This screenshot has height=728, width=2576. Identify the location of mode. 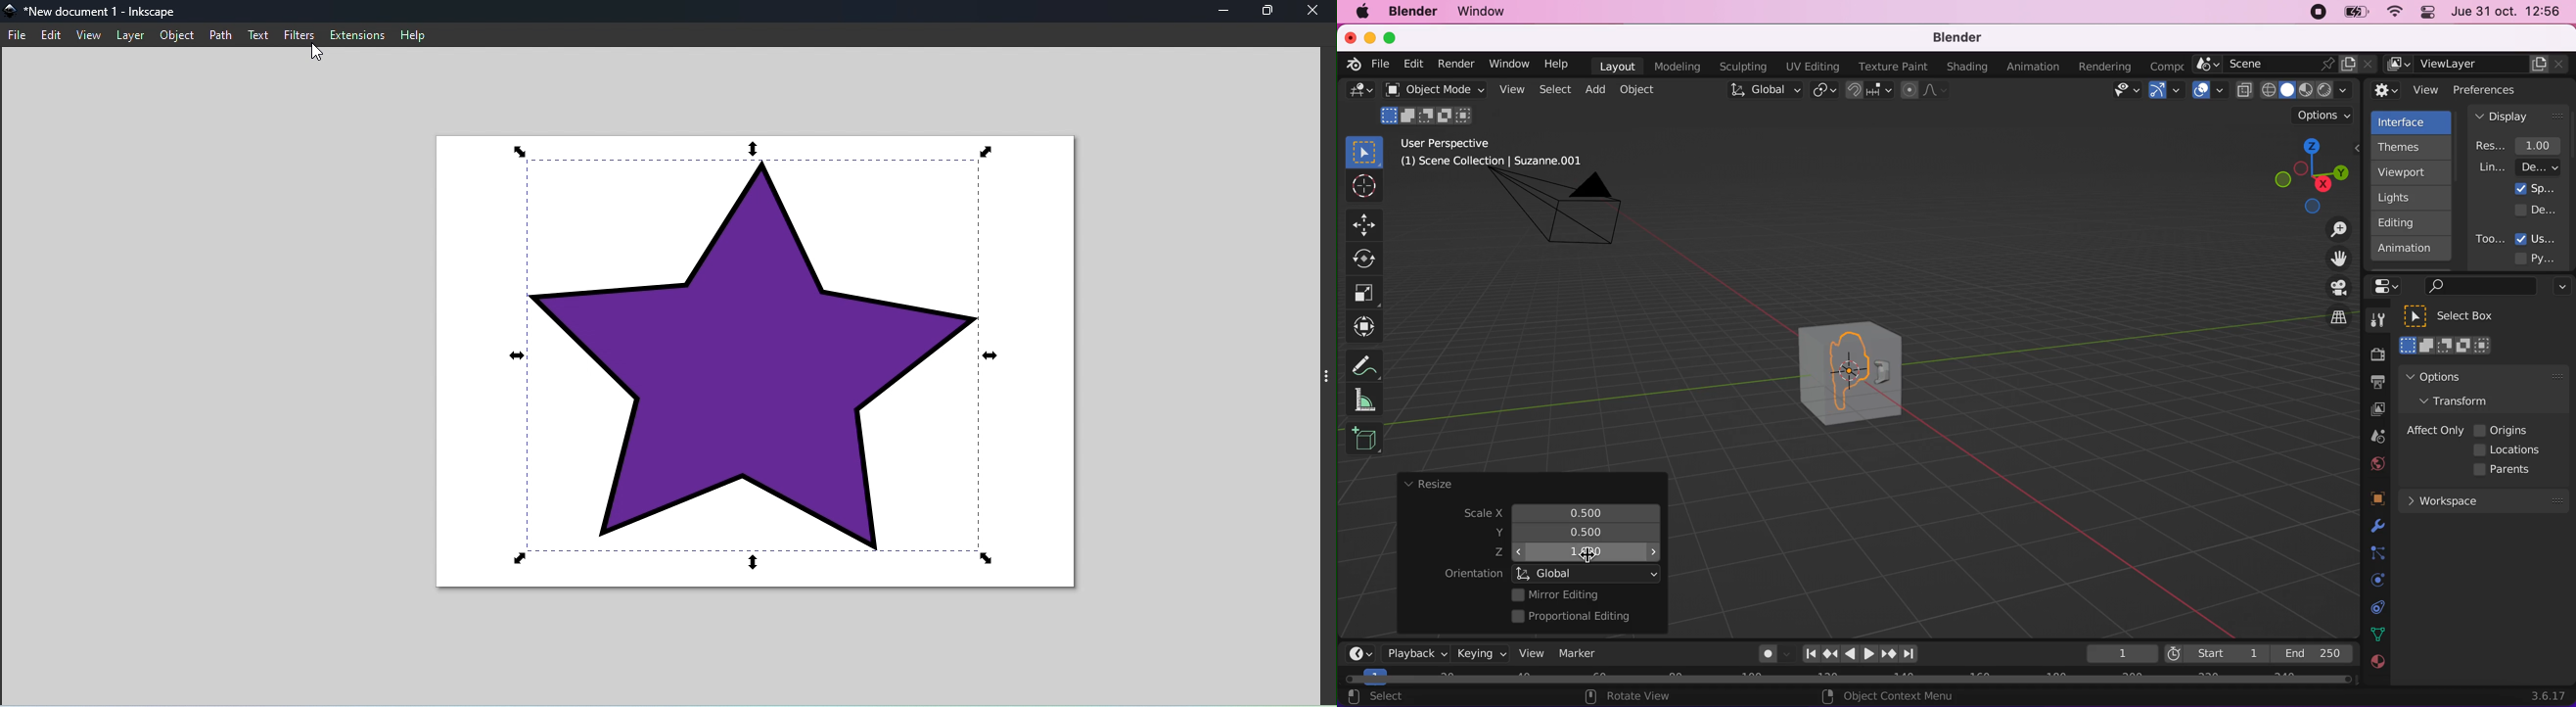
(1429, 114).